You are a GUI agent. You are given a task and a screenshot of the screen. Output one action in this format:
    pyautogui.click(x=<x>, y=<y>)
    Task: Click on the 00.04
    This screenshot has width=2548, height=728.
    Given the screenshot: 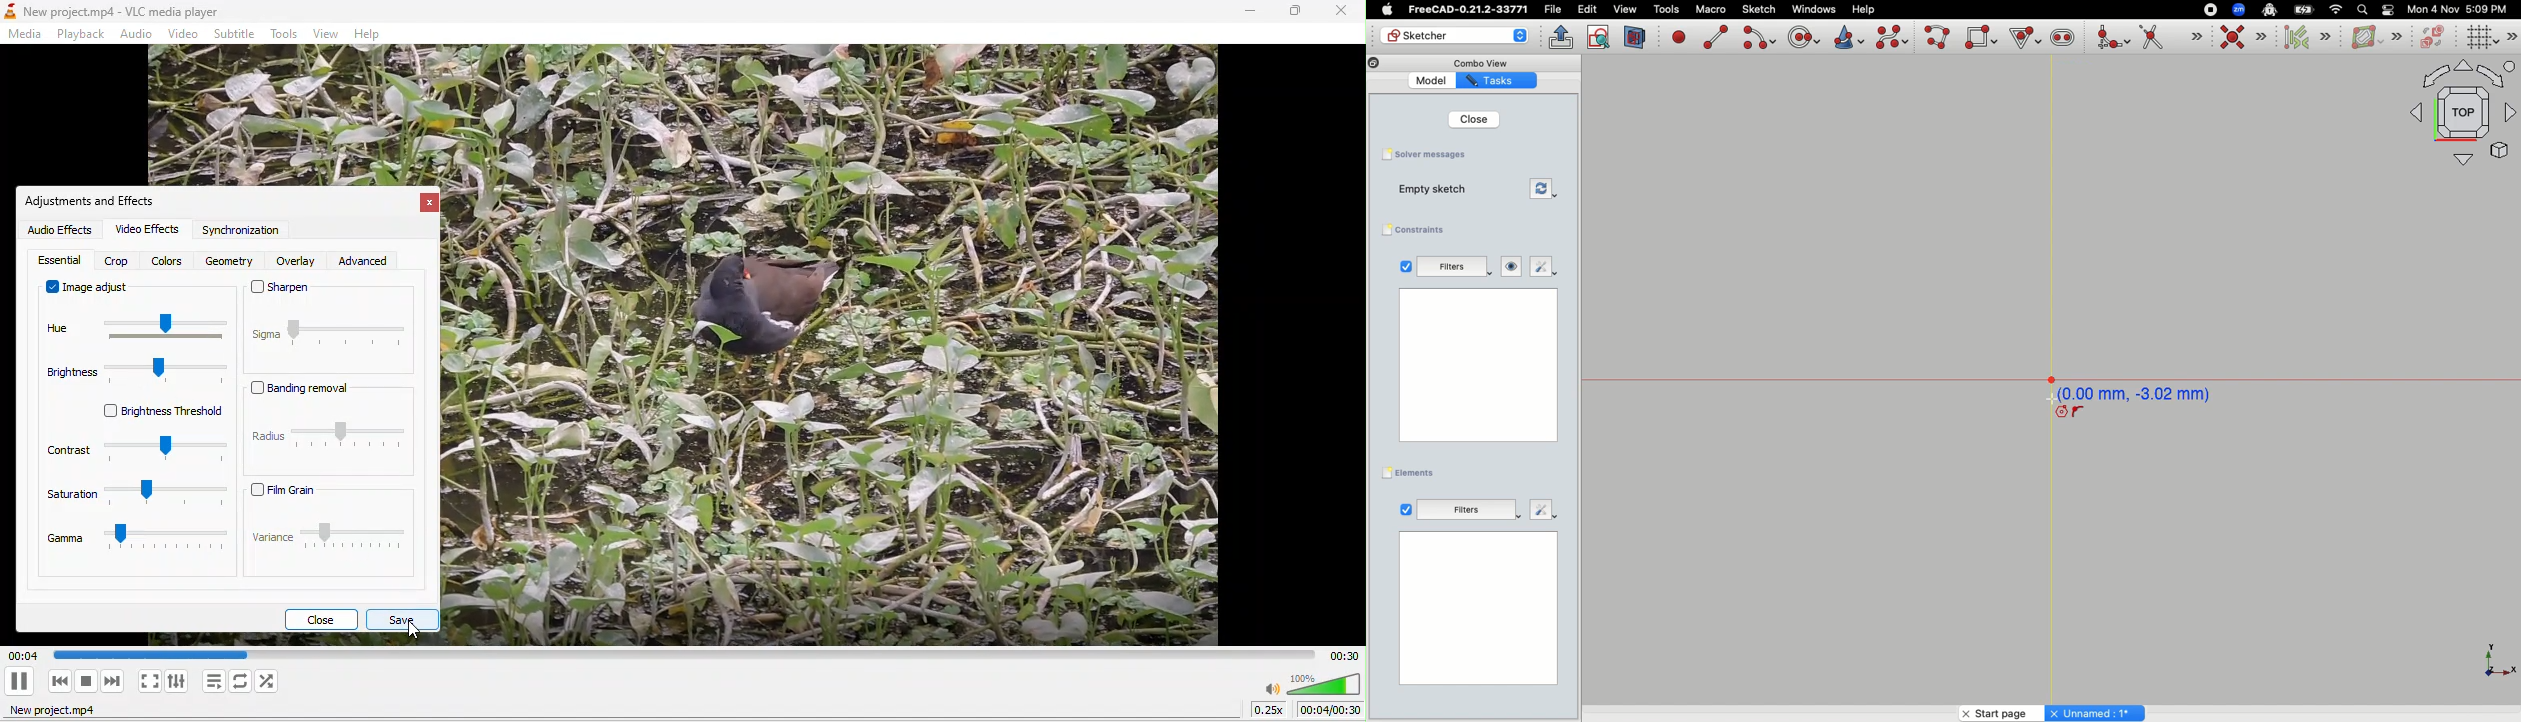 What is the action you would take?
    pyautogui.click(x=139, y=655)
    